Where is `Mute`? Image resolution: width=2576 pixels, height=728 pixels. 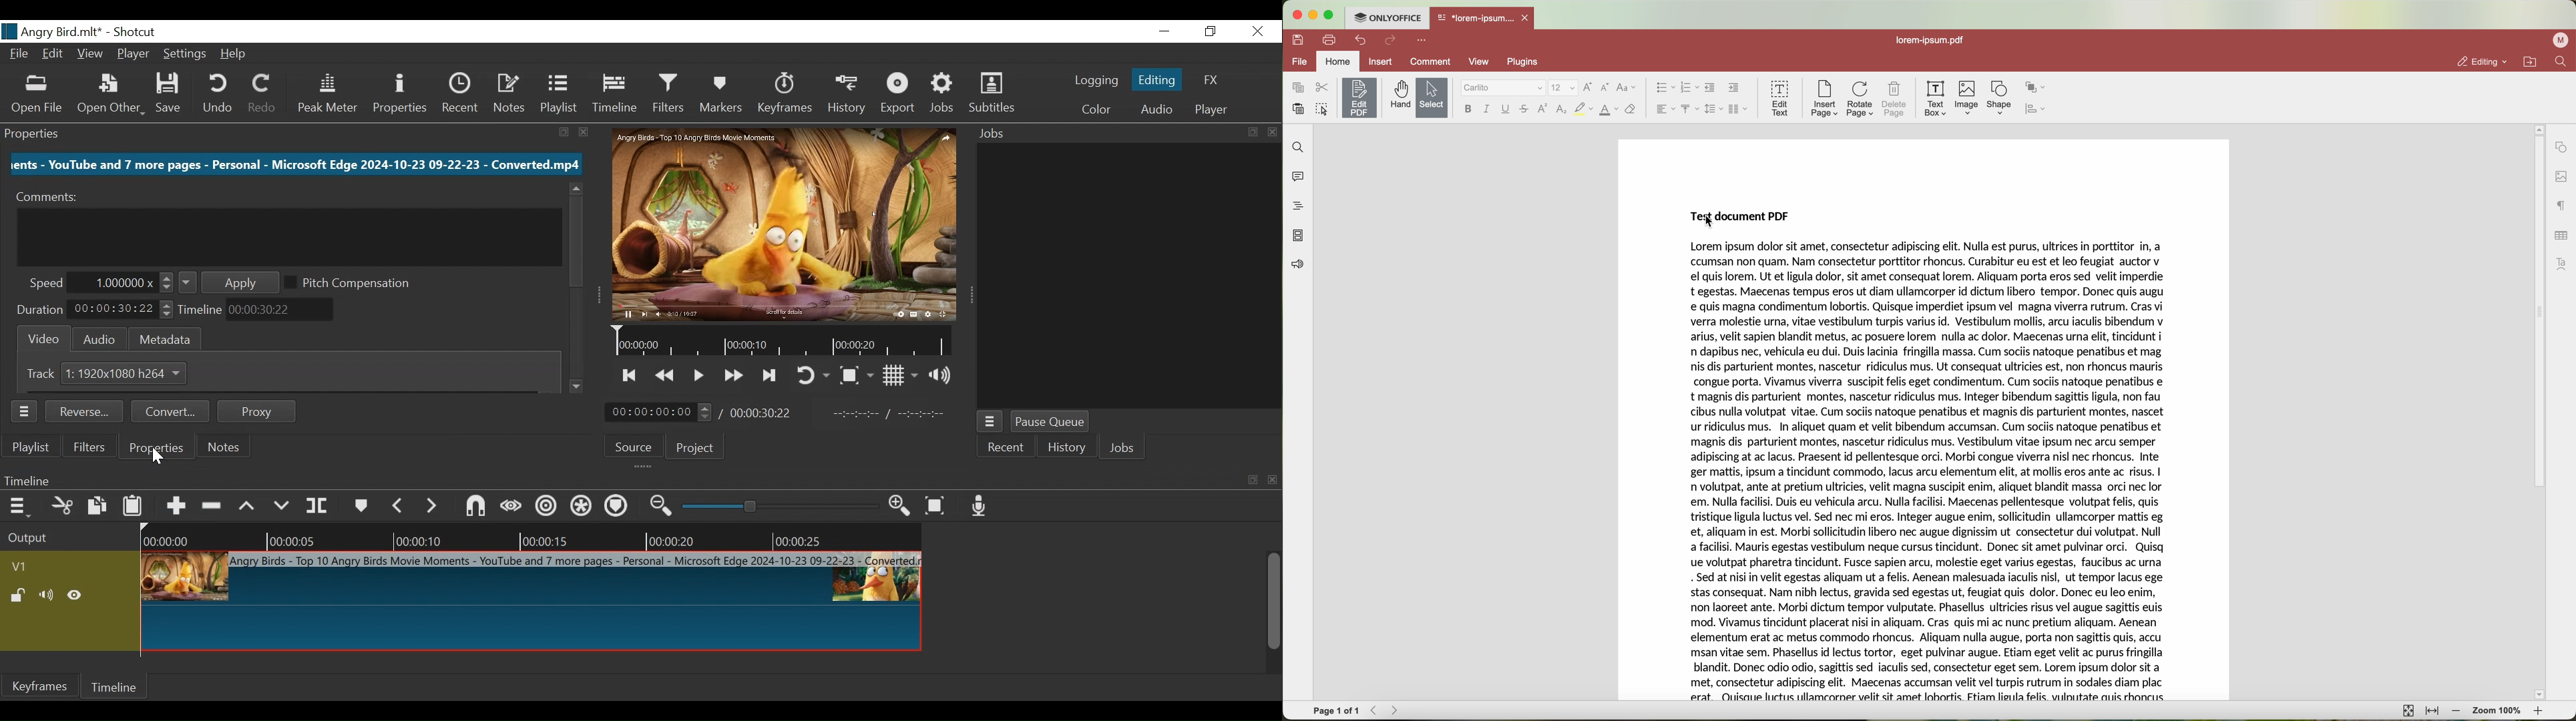
Mute is located at coordinates (47, 594).